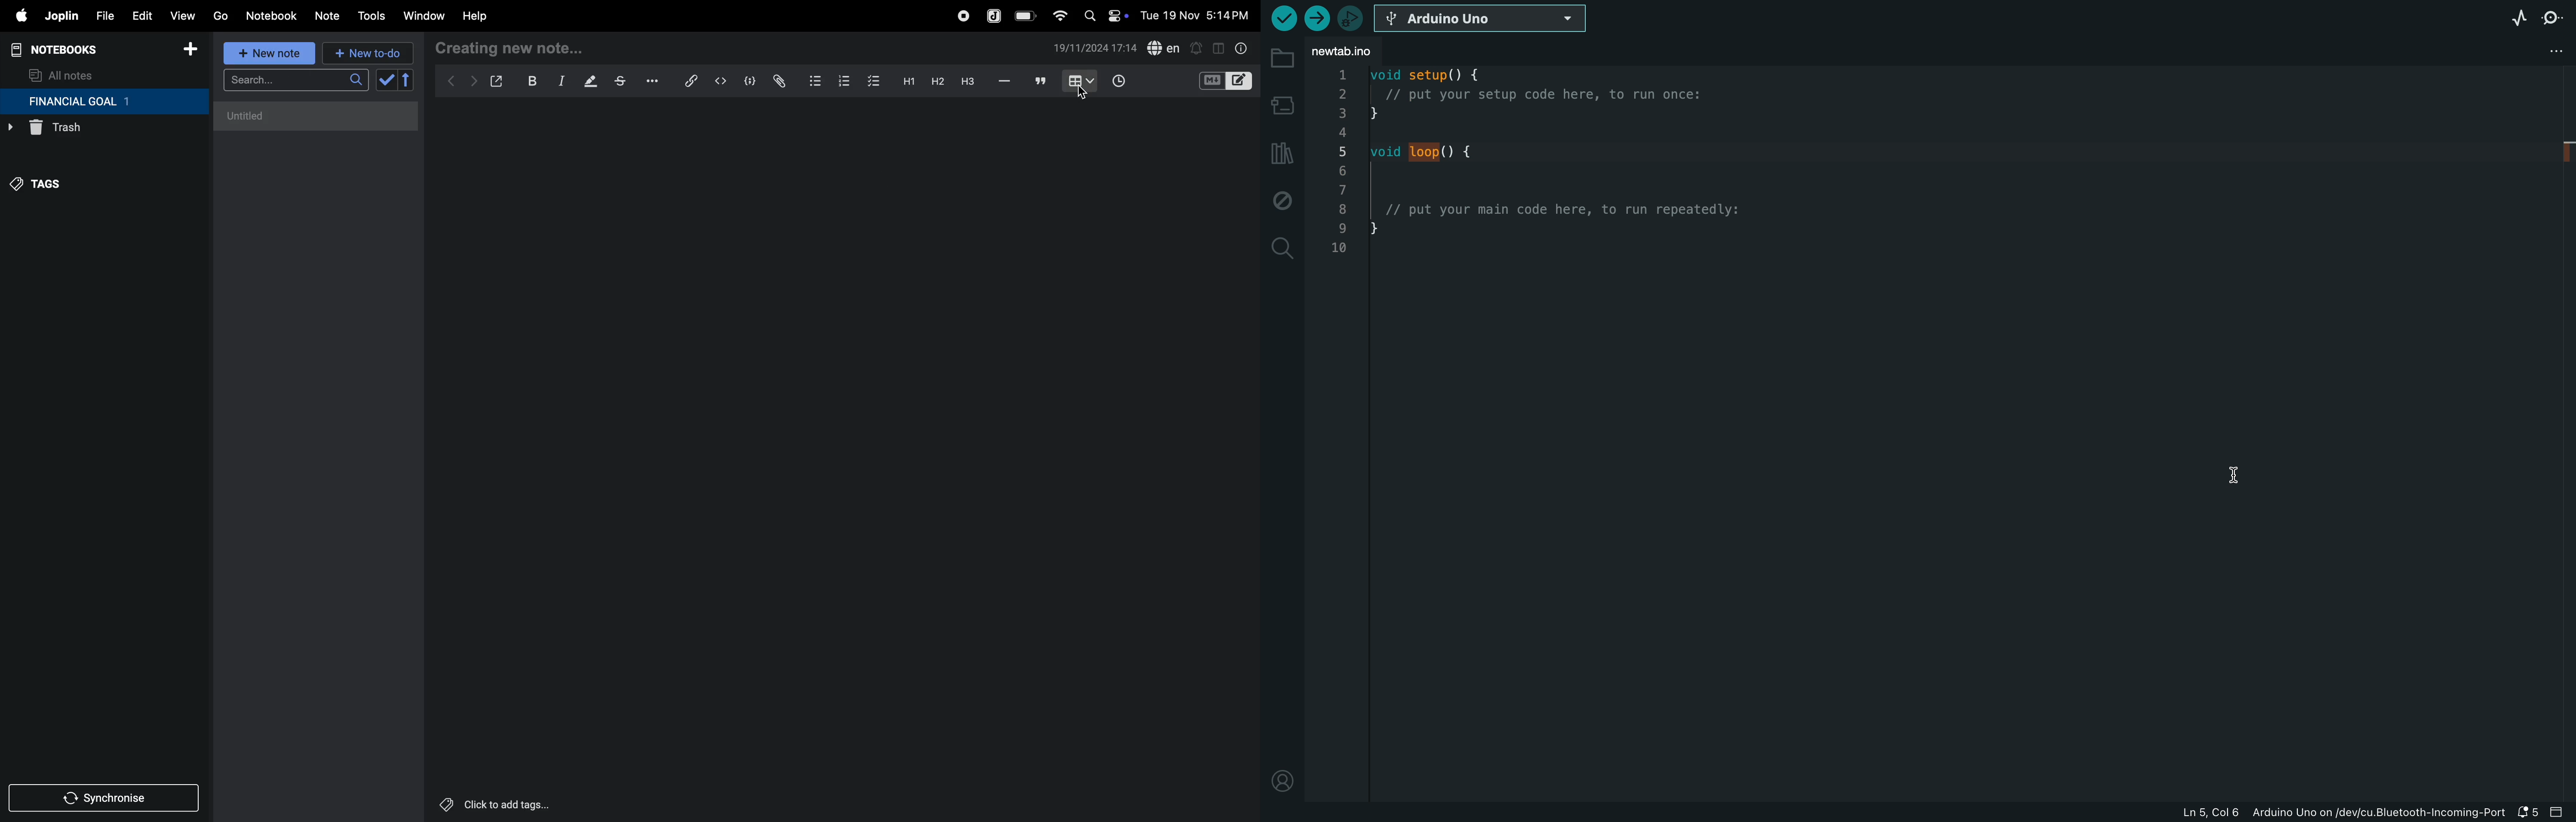 The height and width of the screenshot is (840, 2576). What do you see at coordinates (448, 82) in the screenshot?
I see `backward` at bounding box center [448, 82].